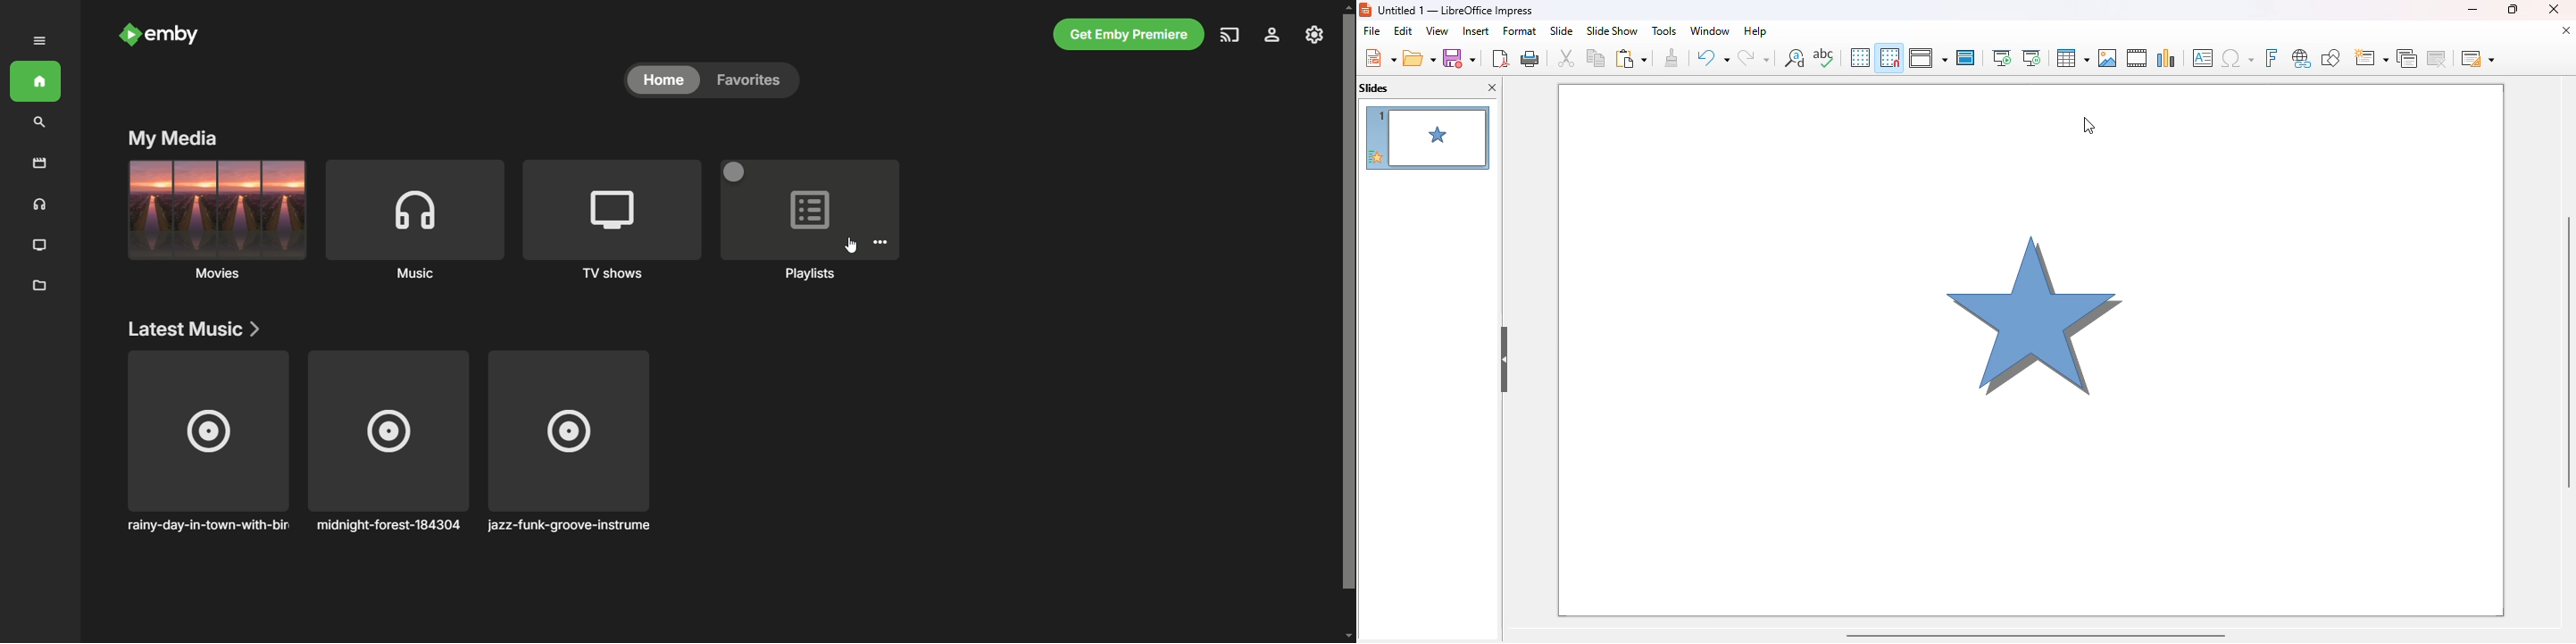 Image resolution: width=2576 pixels, height=644 pixels. I want to click on paste, so click(1630, 58).